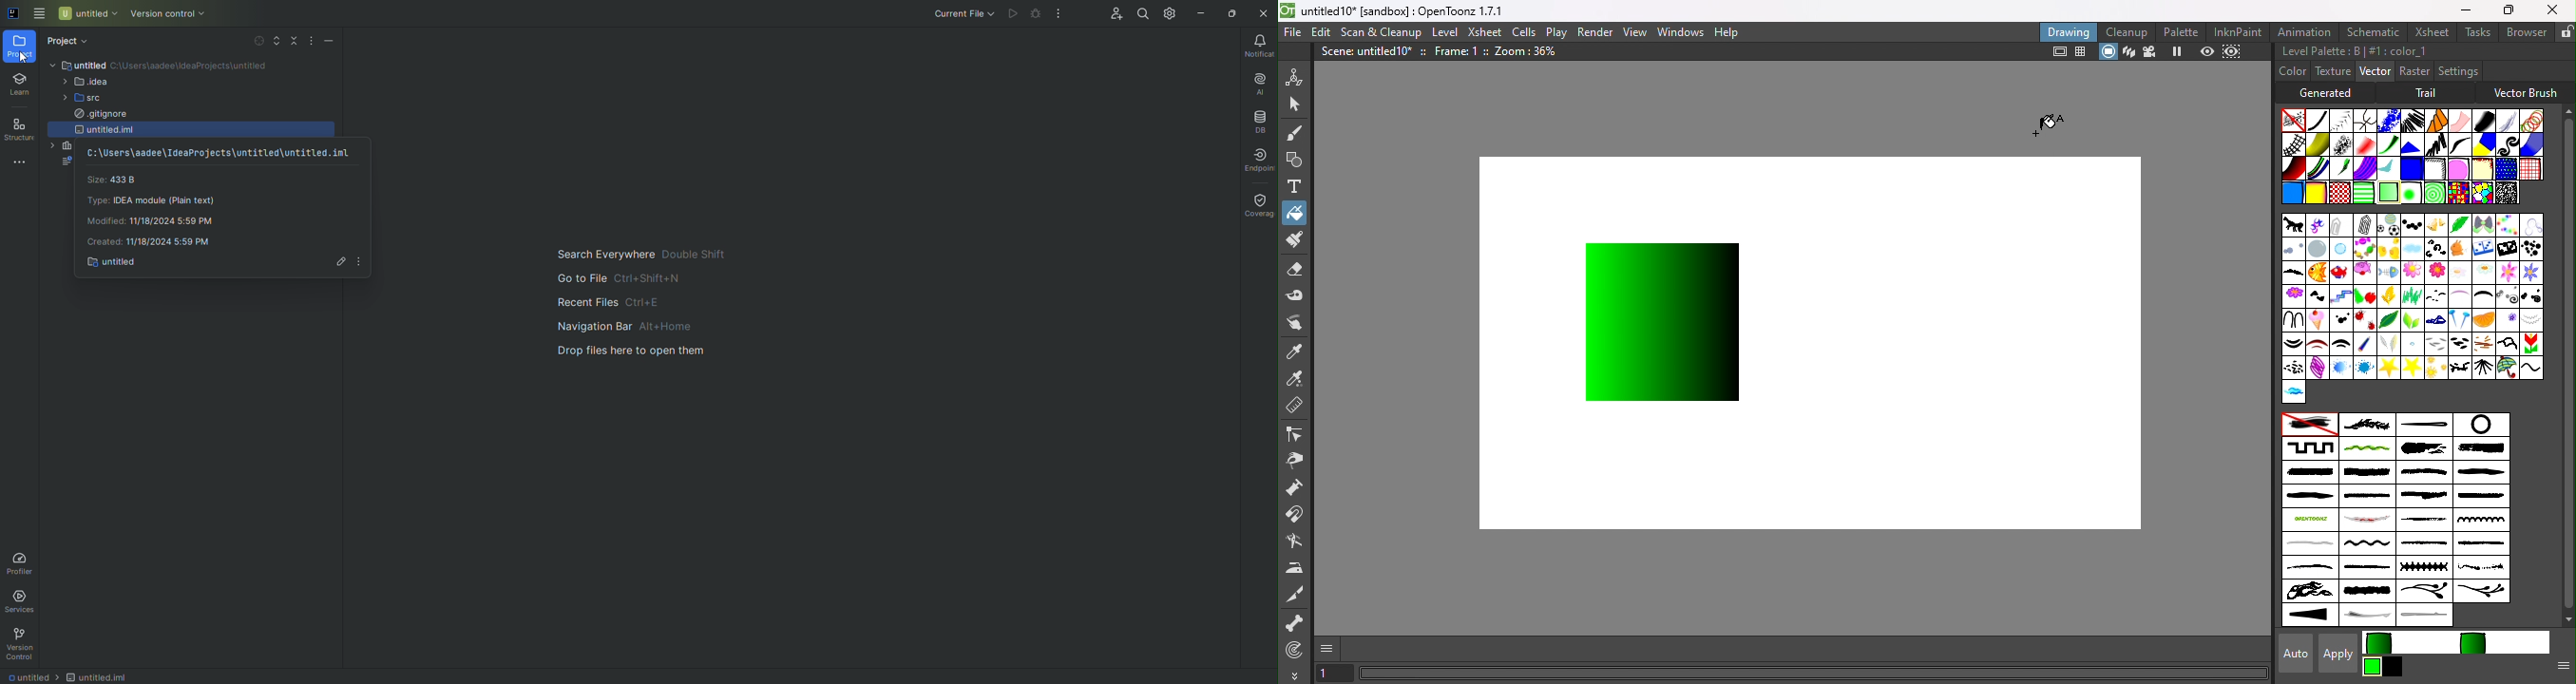 This screenshot has width=2576, height=700. I want to click on Shade, so click(2293, 168).